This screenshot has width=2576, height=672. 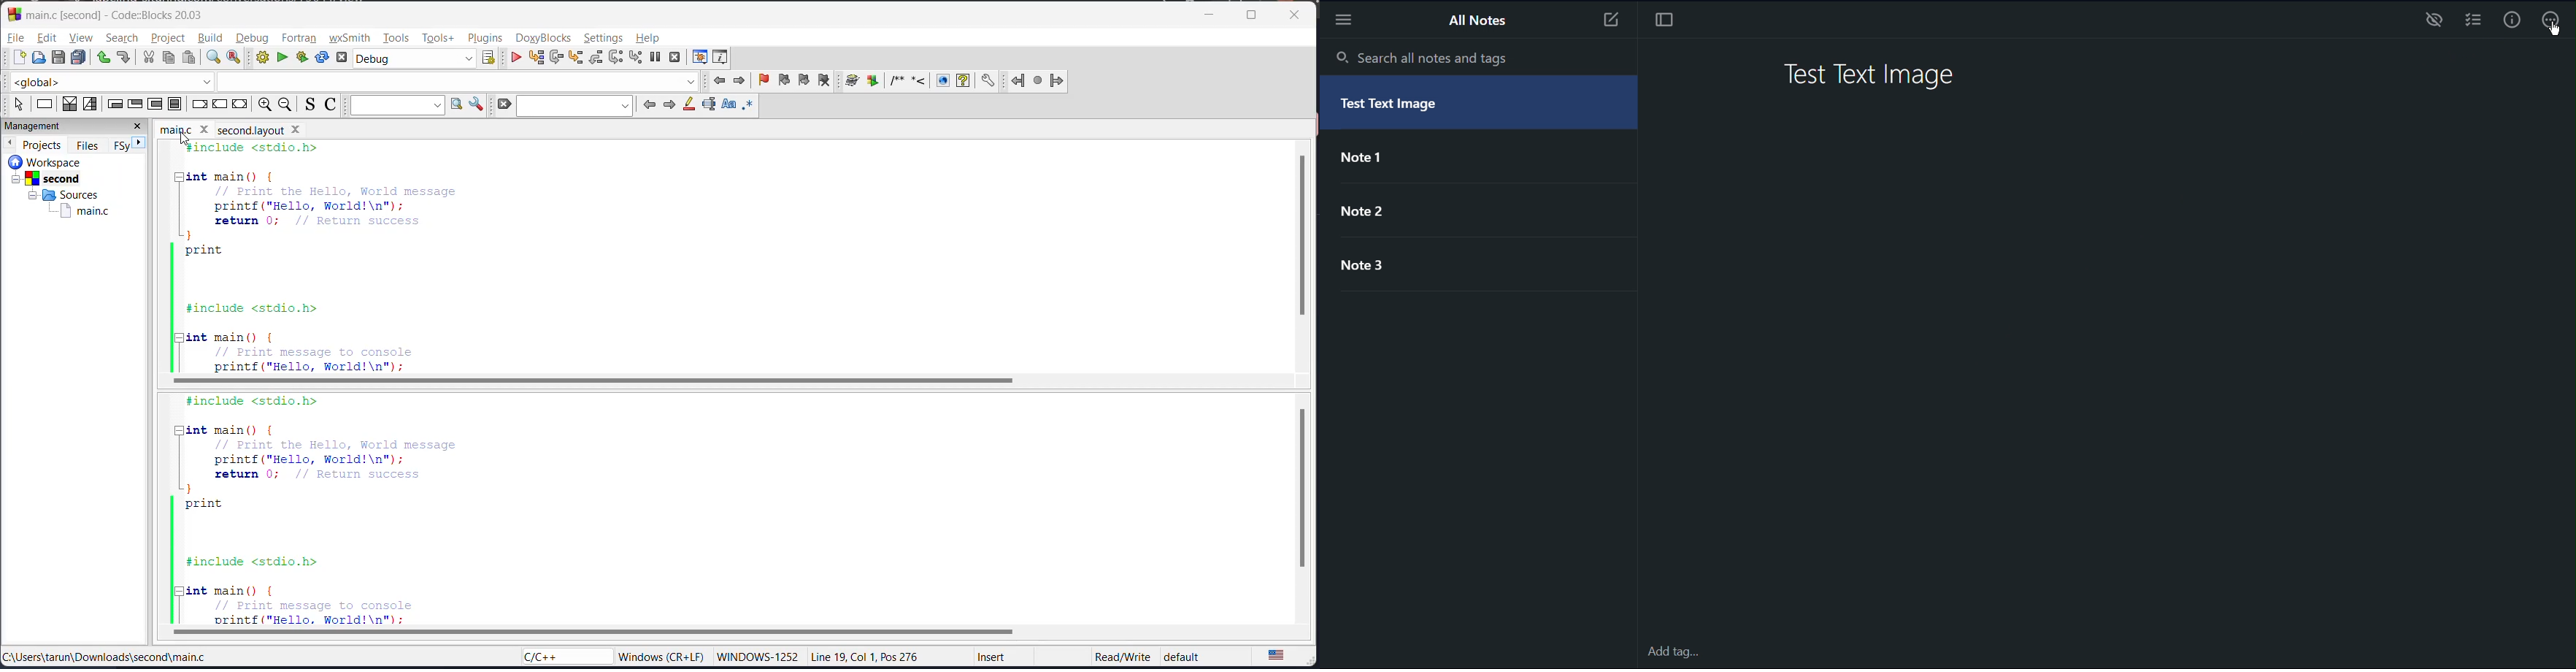 What do you see at coordinates (786, 80) in the screenshot?
I see `previous bookmark` at bounding box center [786, 80].